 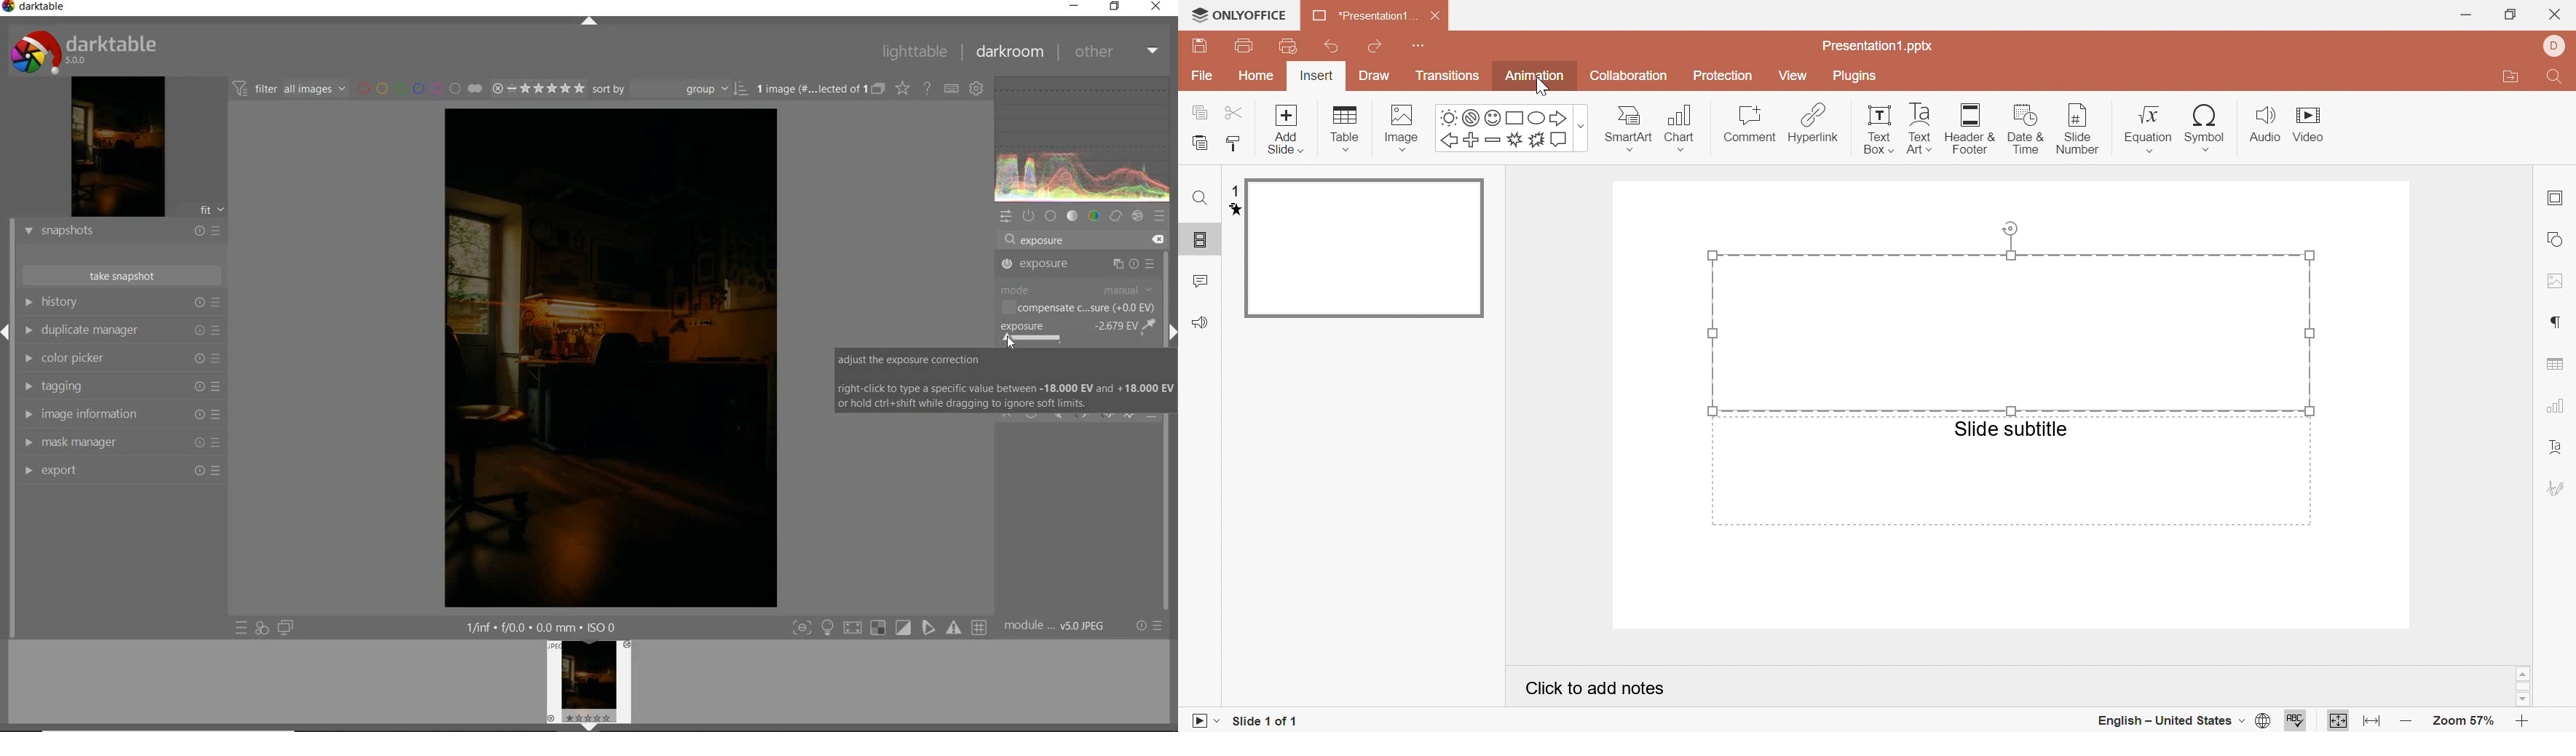 What do you see at coordinates (1029, 216) in the screenshot?
I see `show only active modules` at bounding box center [1029, 216].